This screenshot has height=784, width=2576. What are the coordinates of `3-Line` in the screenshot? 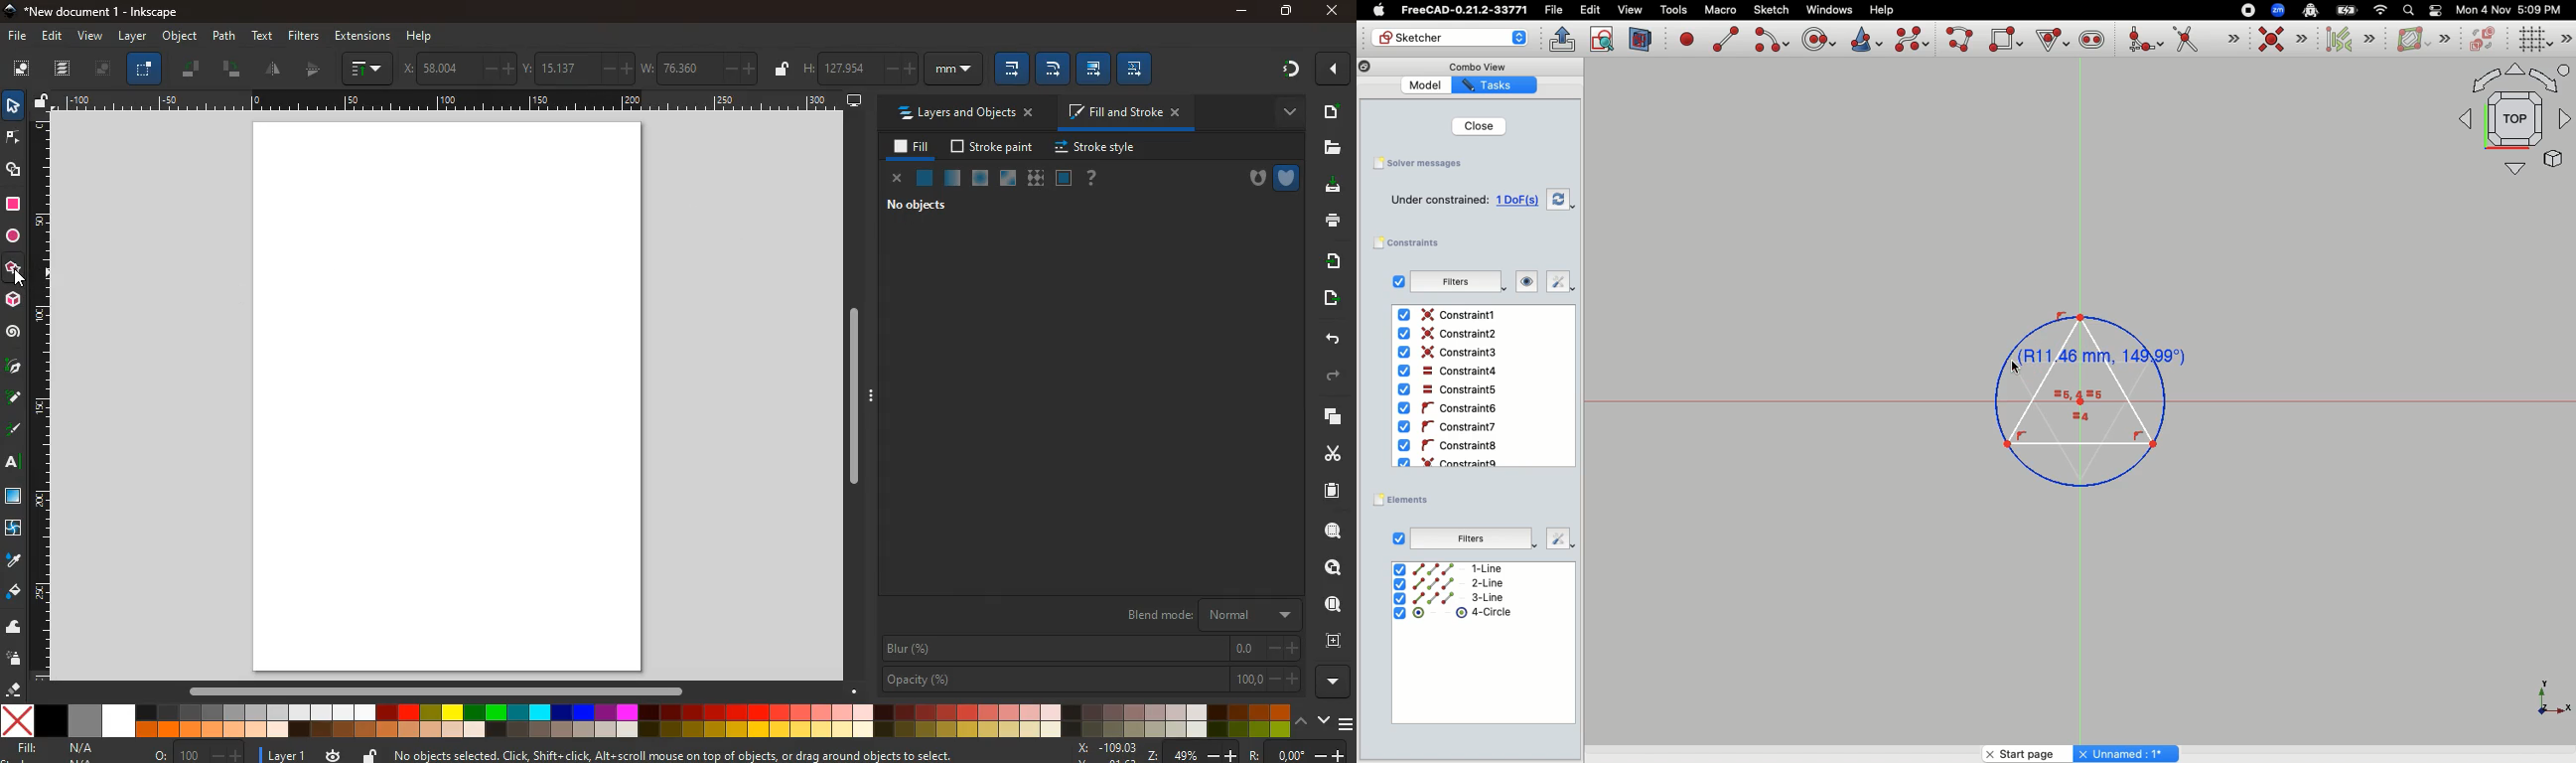 It's located at (1460, 598).